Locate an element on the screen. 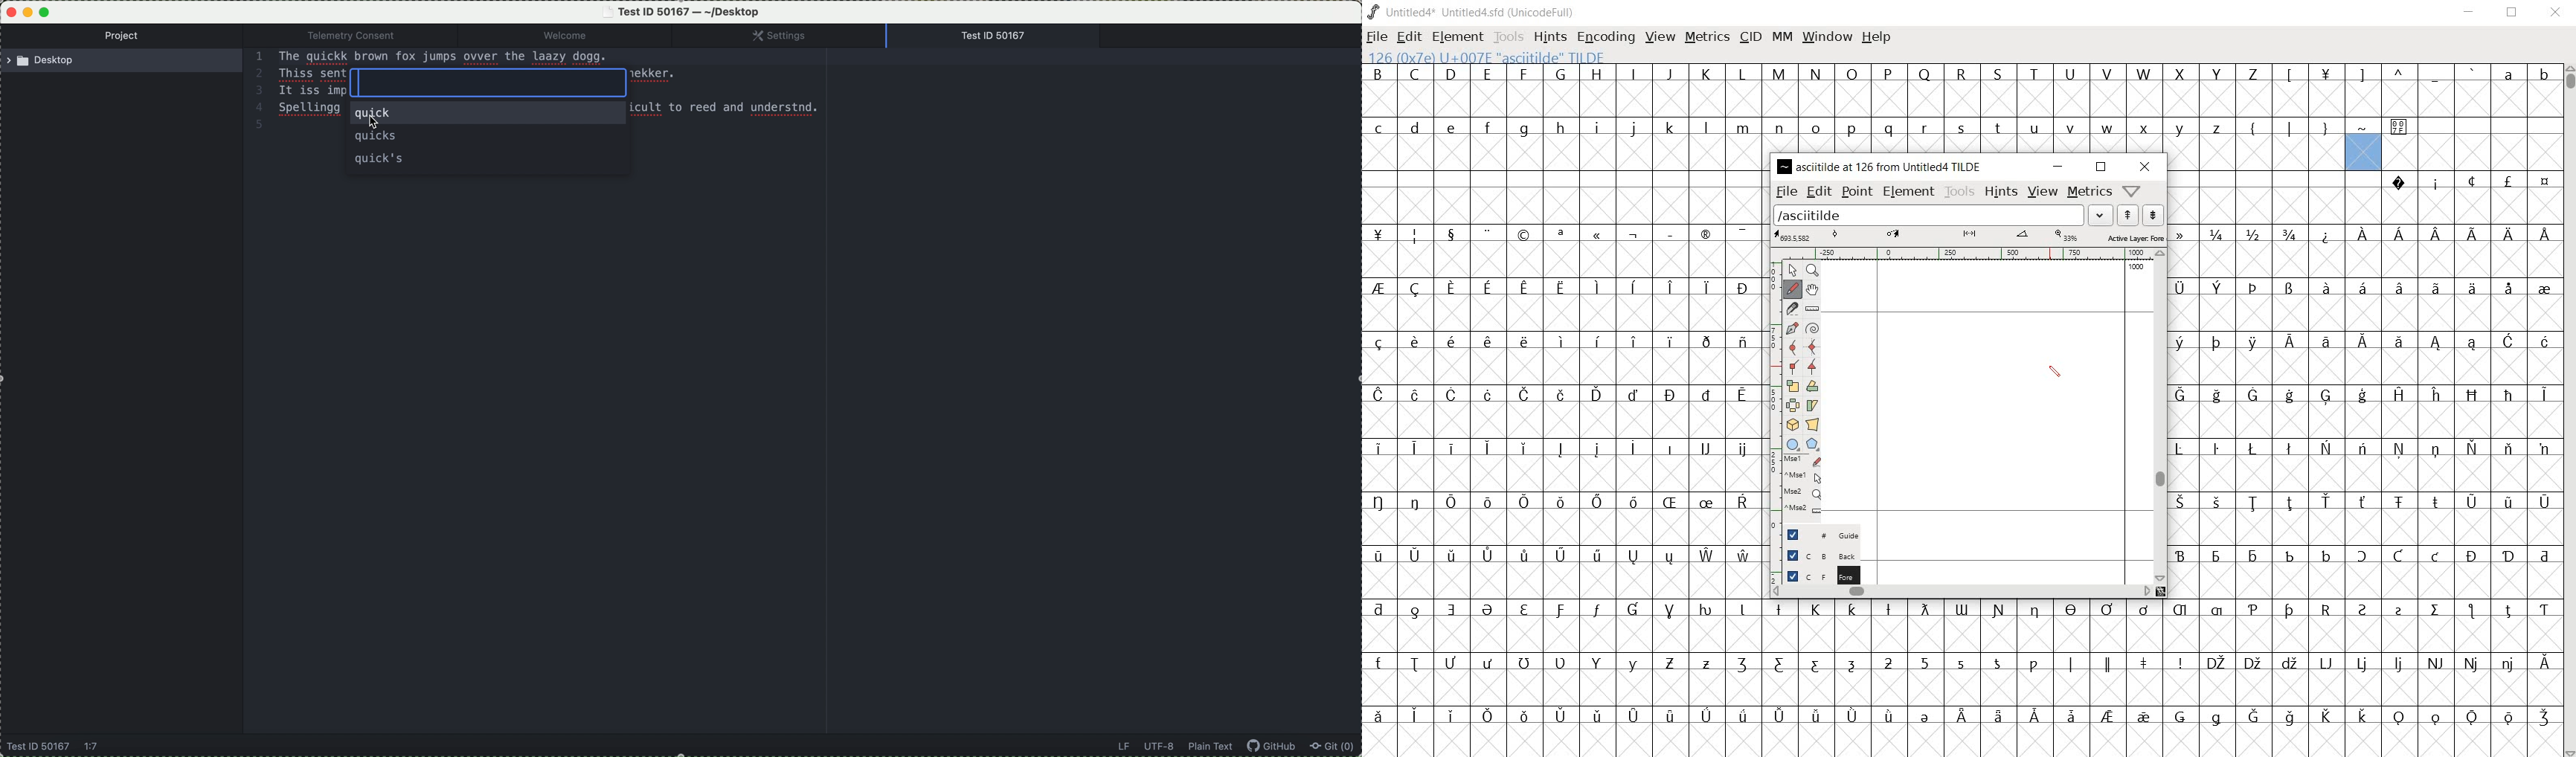 This screenshot has width=2576, height=784. Add a corner point is located at coordinates (1811, 367).